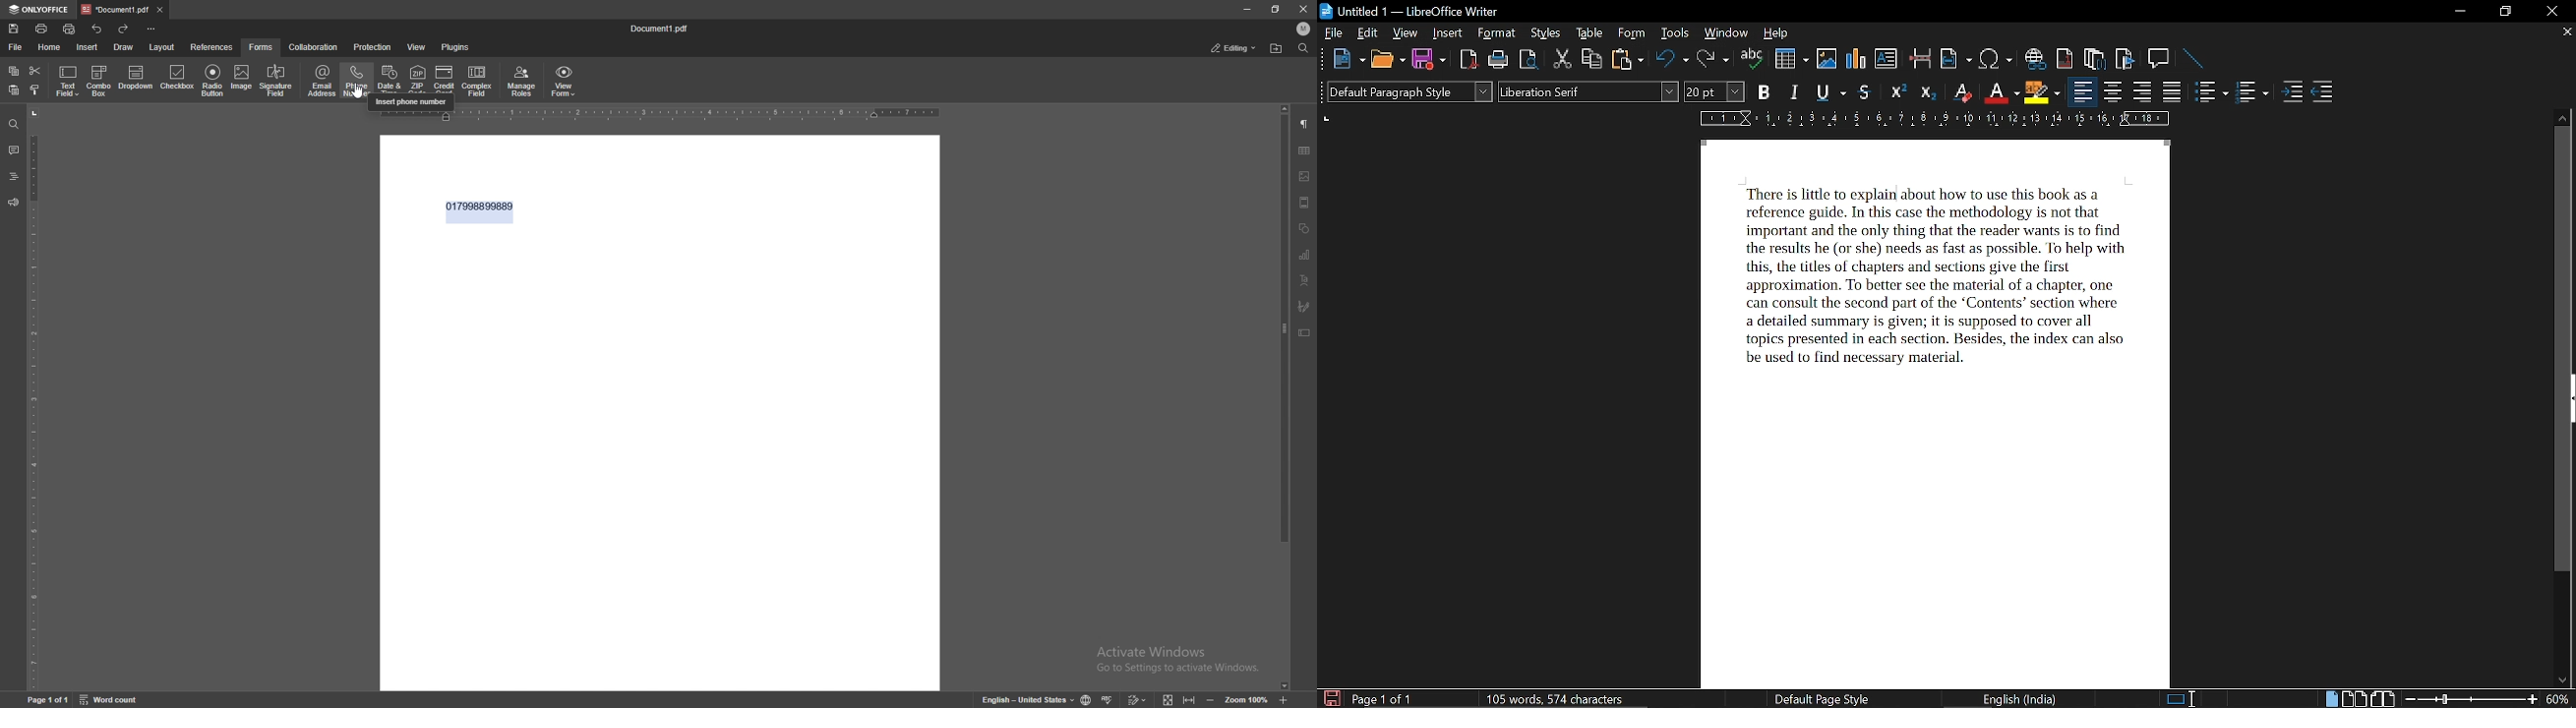 This screenshot has height=728, width=2576. What do you see at coordinates (13, 203) in the screenshot?
I see `feedback` at bounding box center [13, 203].